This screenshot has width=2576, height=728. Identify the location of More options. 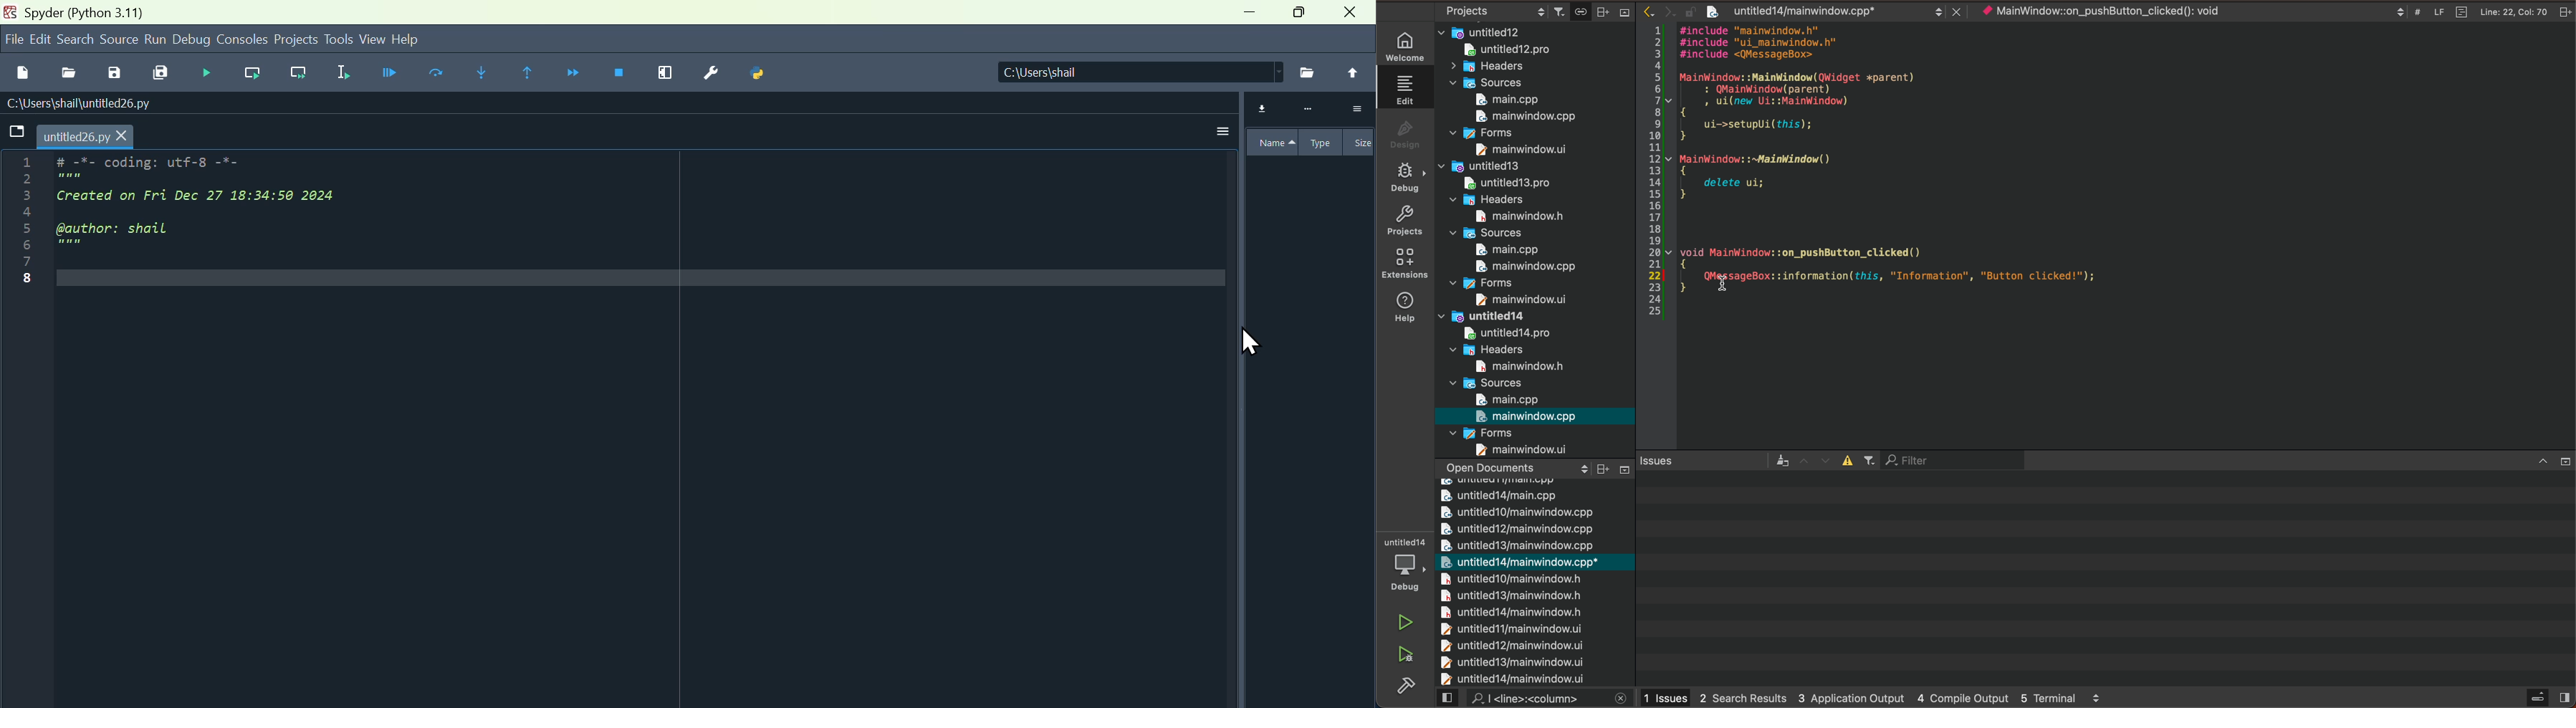
(1219, 127).